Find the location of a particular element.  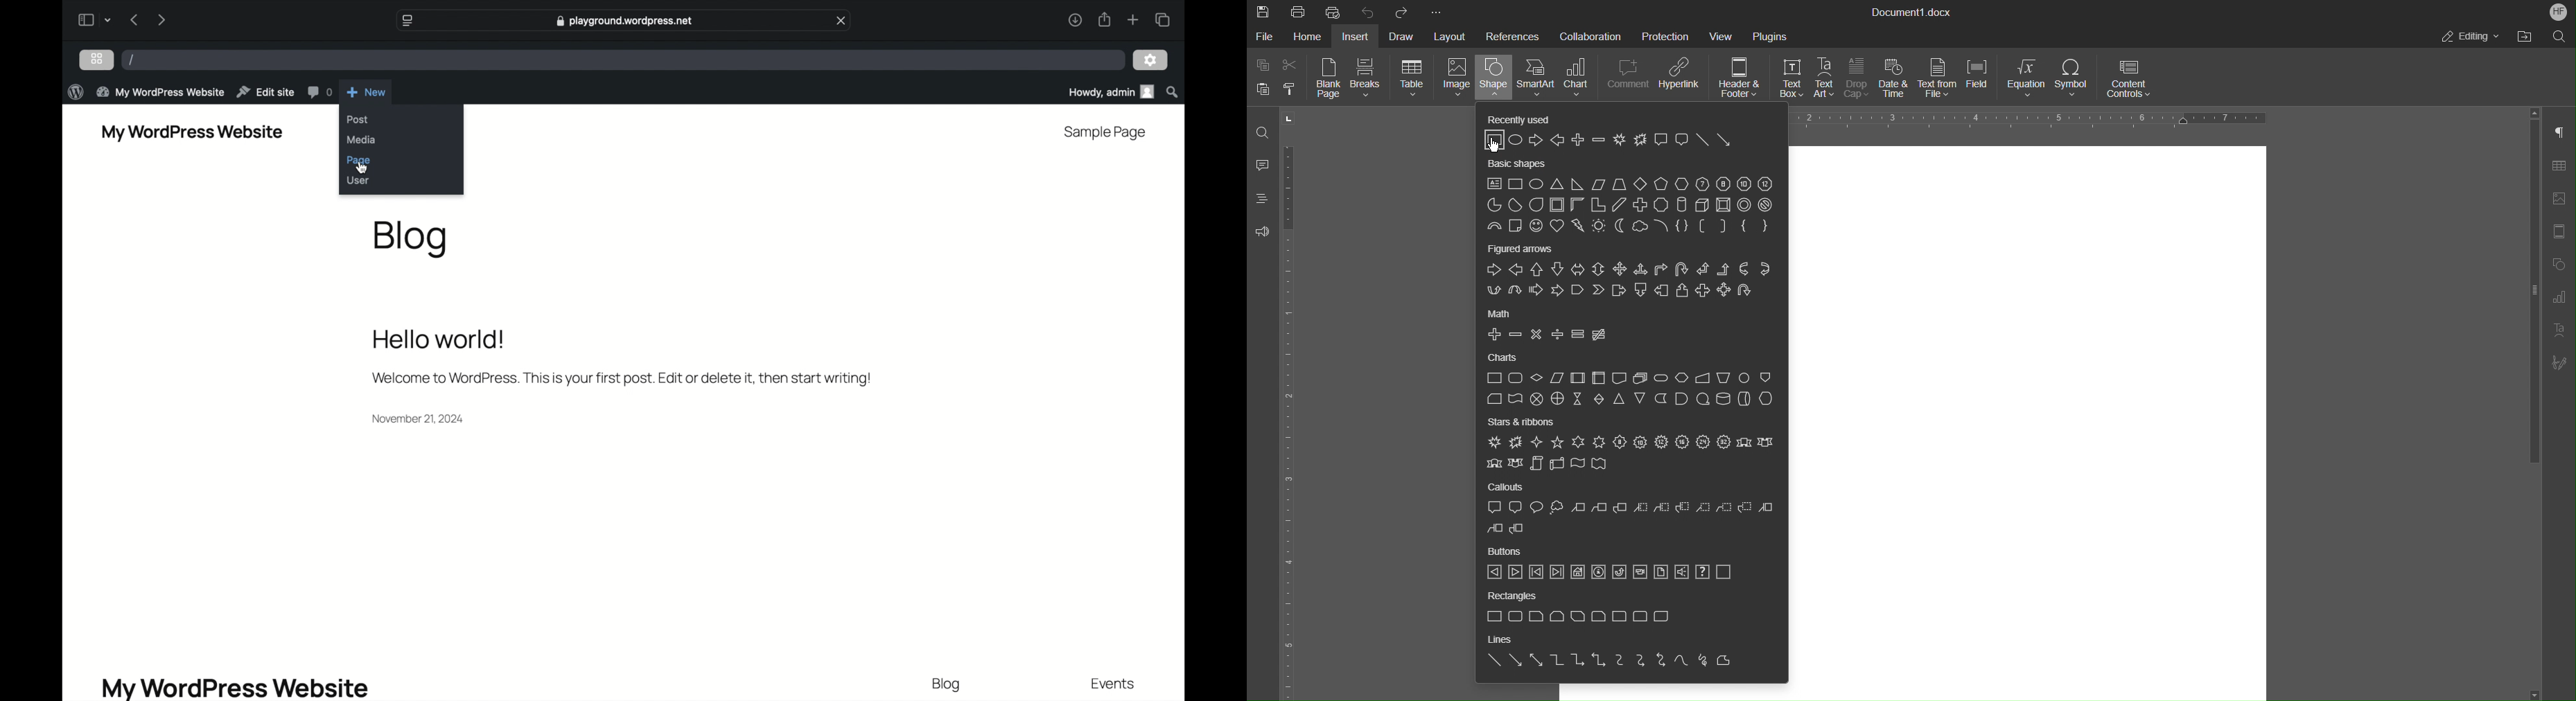

Text Art is located at coordinates (2562, 330).